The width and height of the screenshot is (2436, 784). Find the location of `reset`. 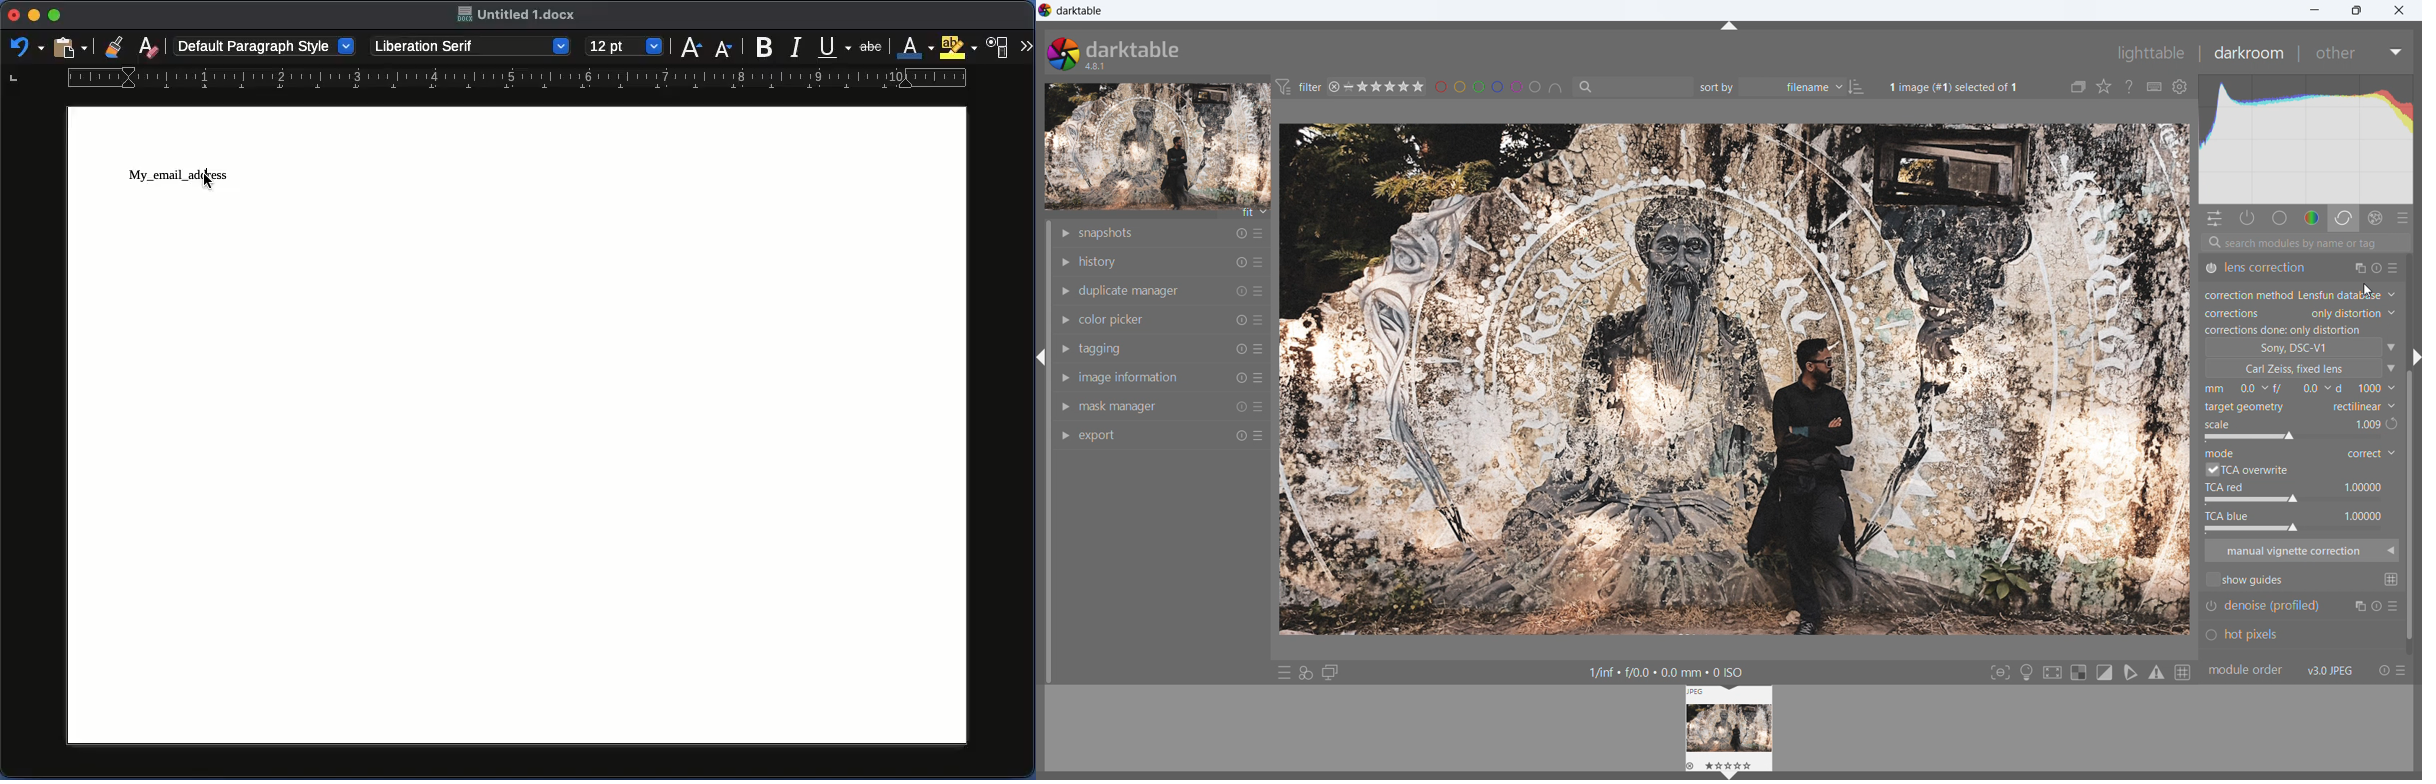

reset is located at coordinates (1241, 233).